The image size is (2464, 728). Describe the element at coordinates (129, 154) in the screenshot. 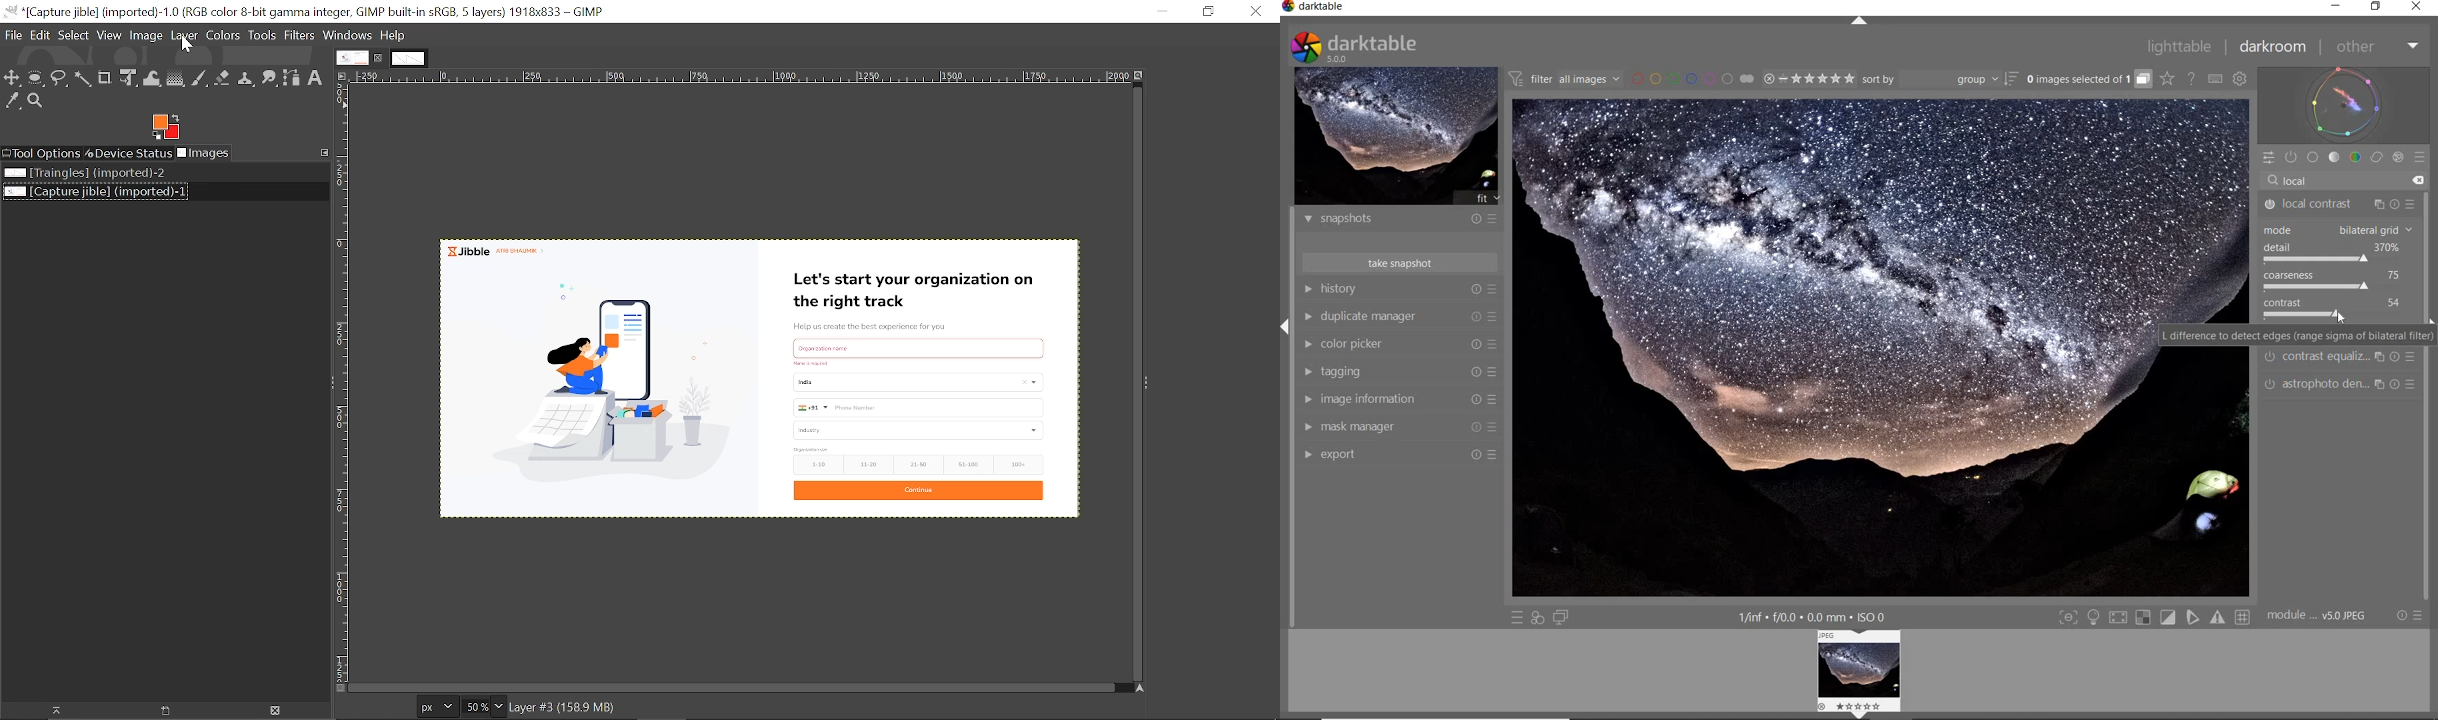

I see `Device status` at that location.